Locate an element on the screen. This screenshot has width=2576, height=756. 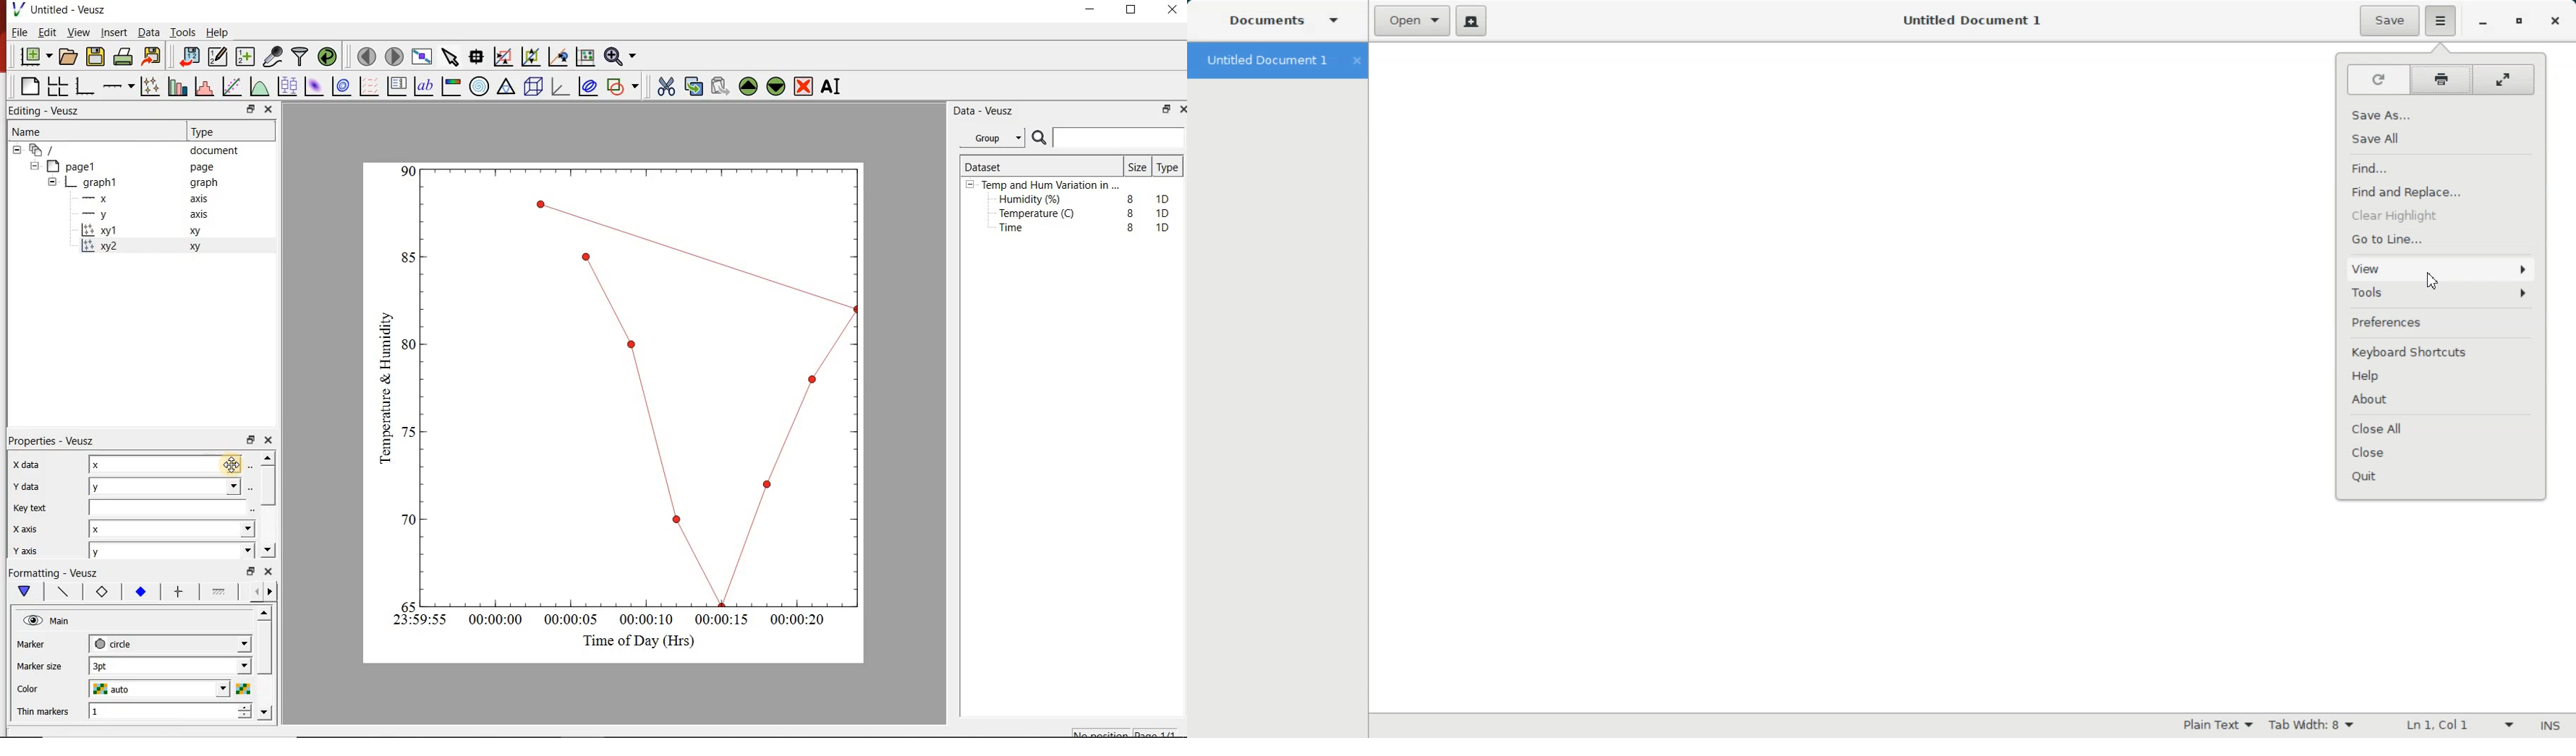
open a document is located at coordinates (69, 57).